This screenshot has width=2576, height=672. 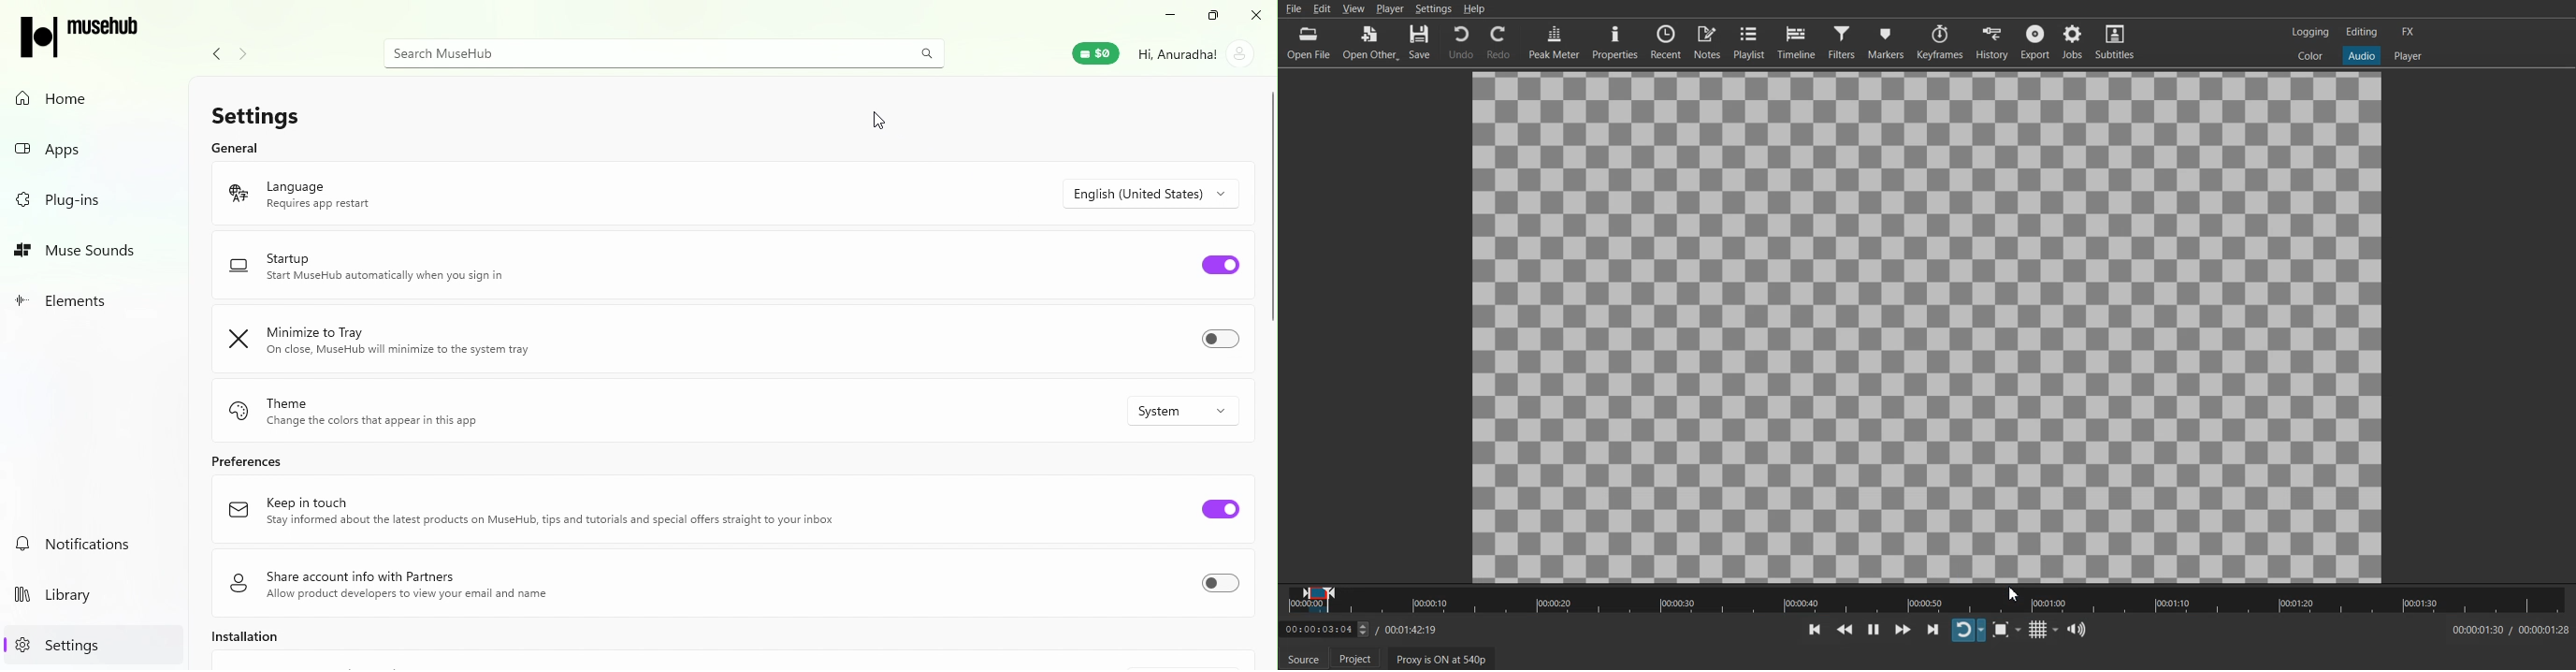 I want to click on Elements, so click(x=74, y=301).